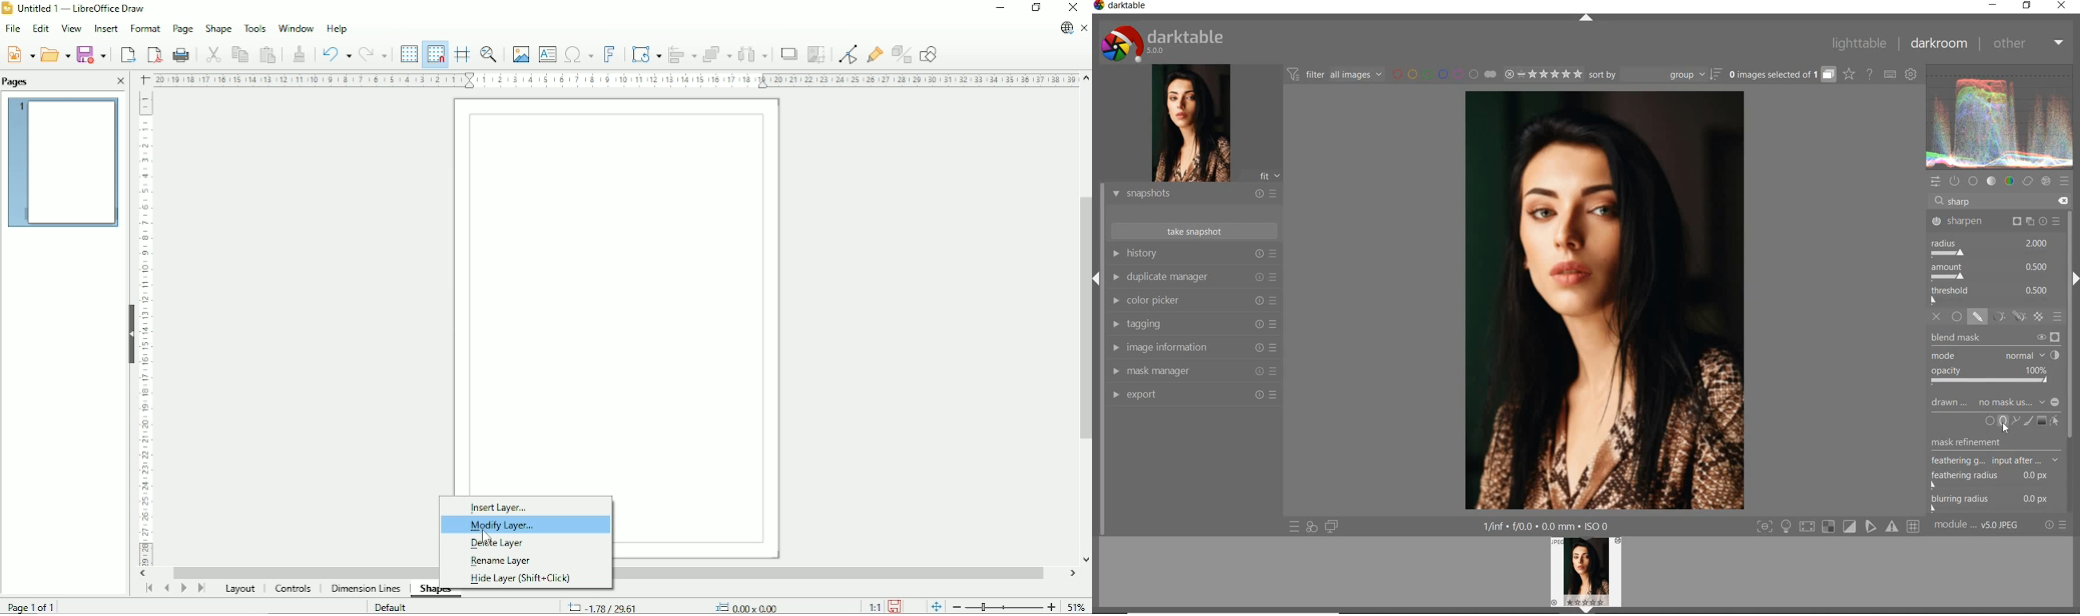  Describe the element at coordinates (1991, 503) in the screenshot. I see `blurring radius` at that location.